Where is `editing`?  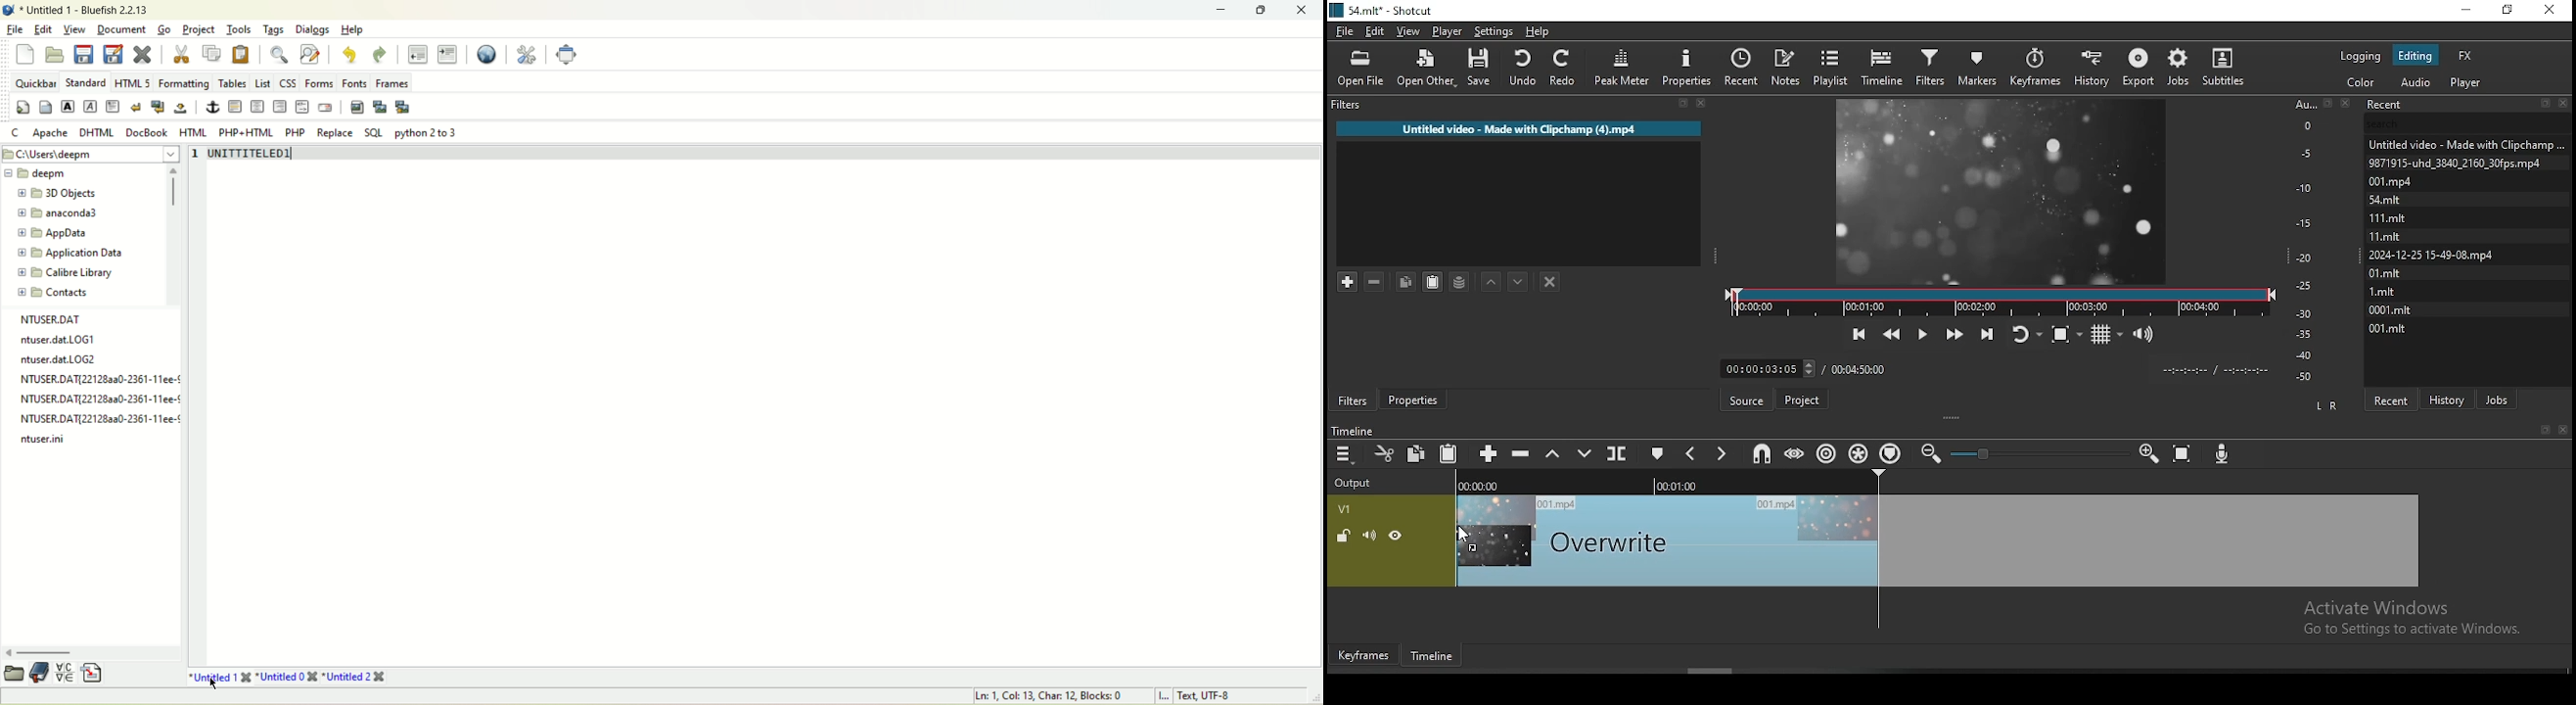
editing is located at coordinates (2415, 57).